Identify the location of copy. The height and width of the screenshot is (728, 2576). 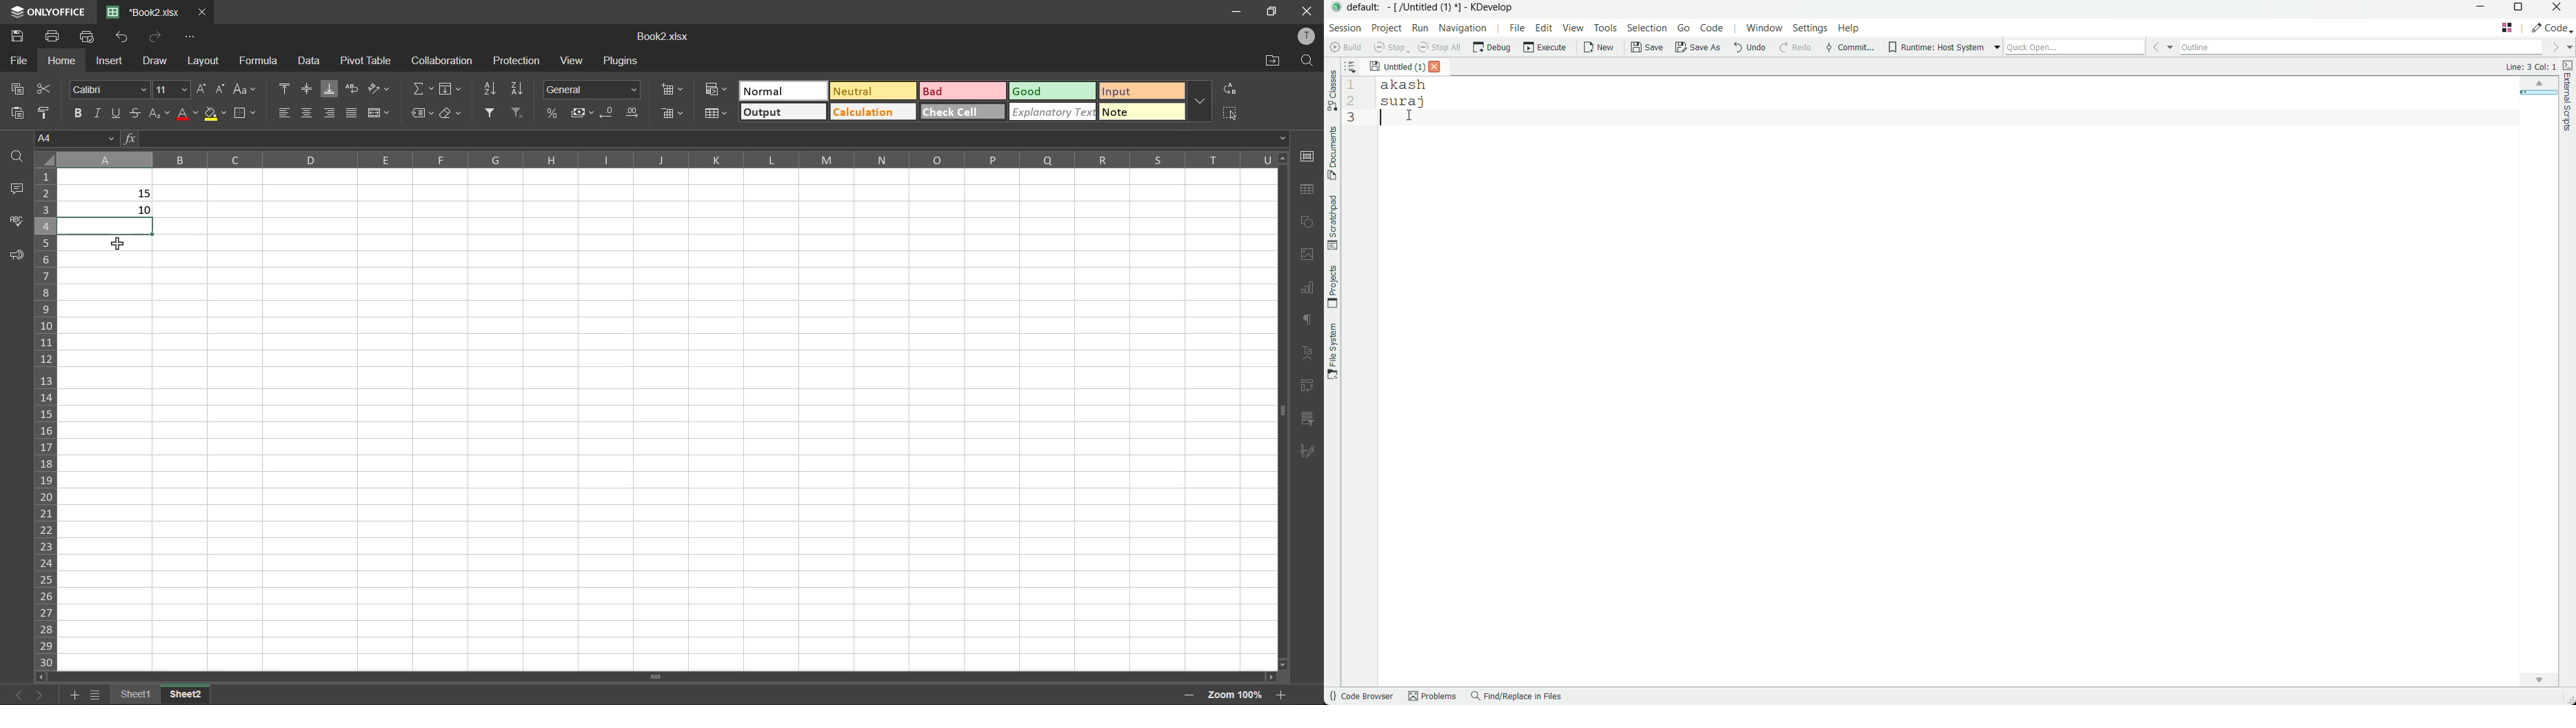
(22, 88).